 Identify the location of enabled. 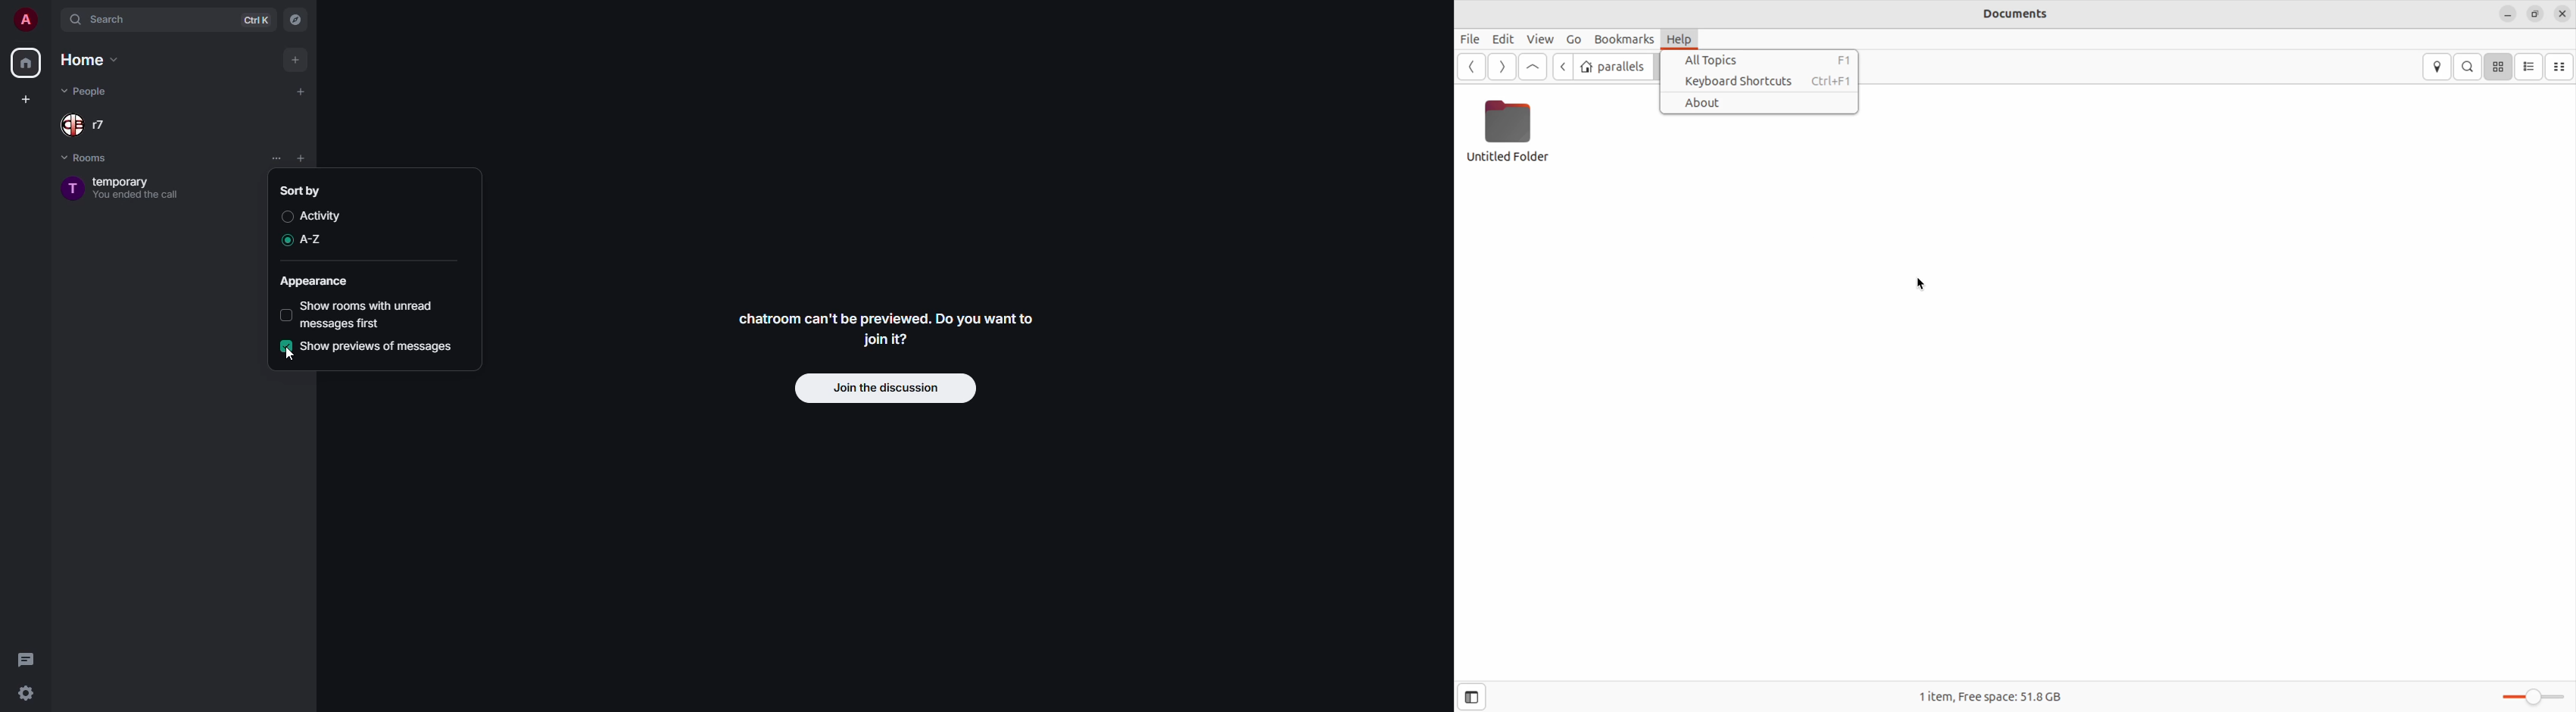
(284, 239).